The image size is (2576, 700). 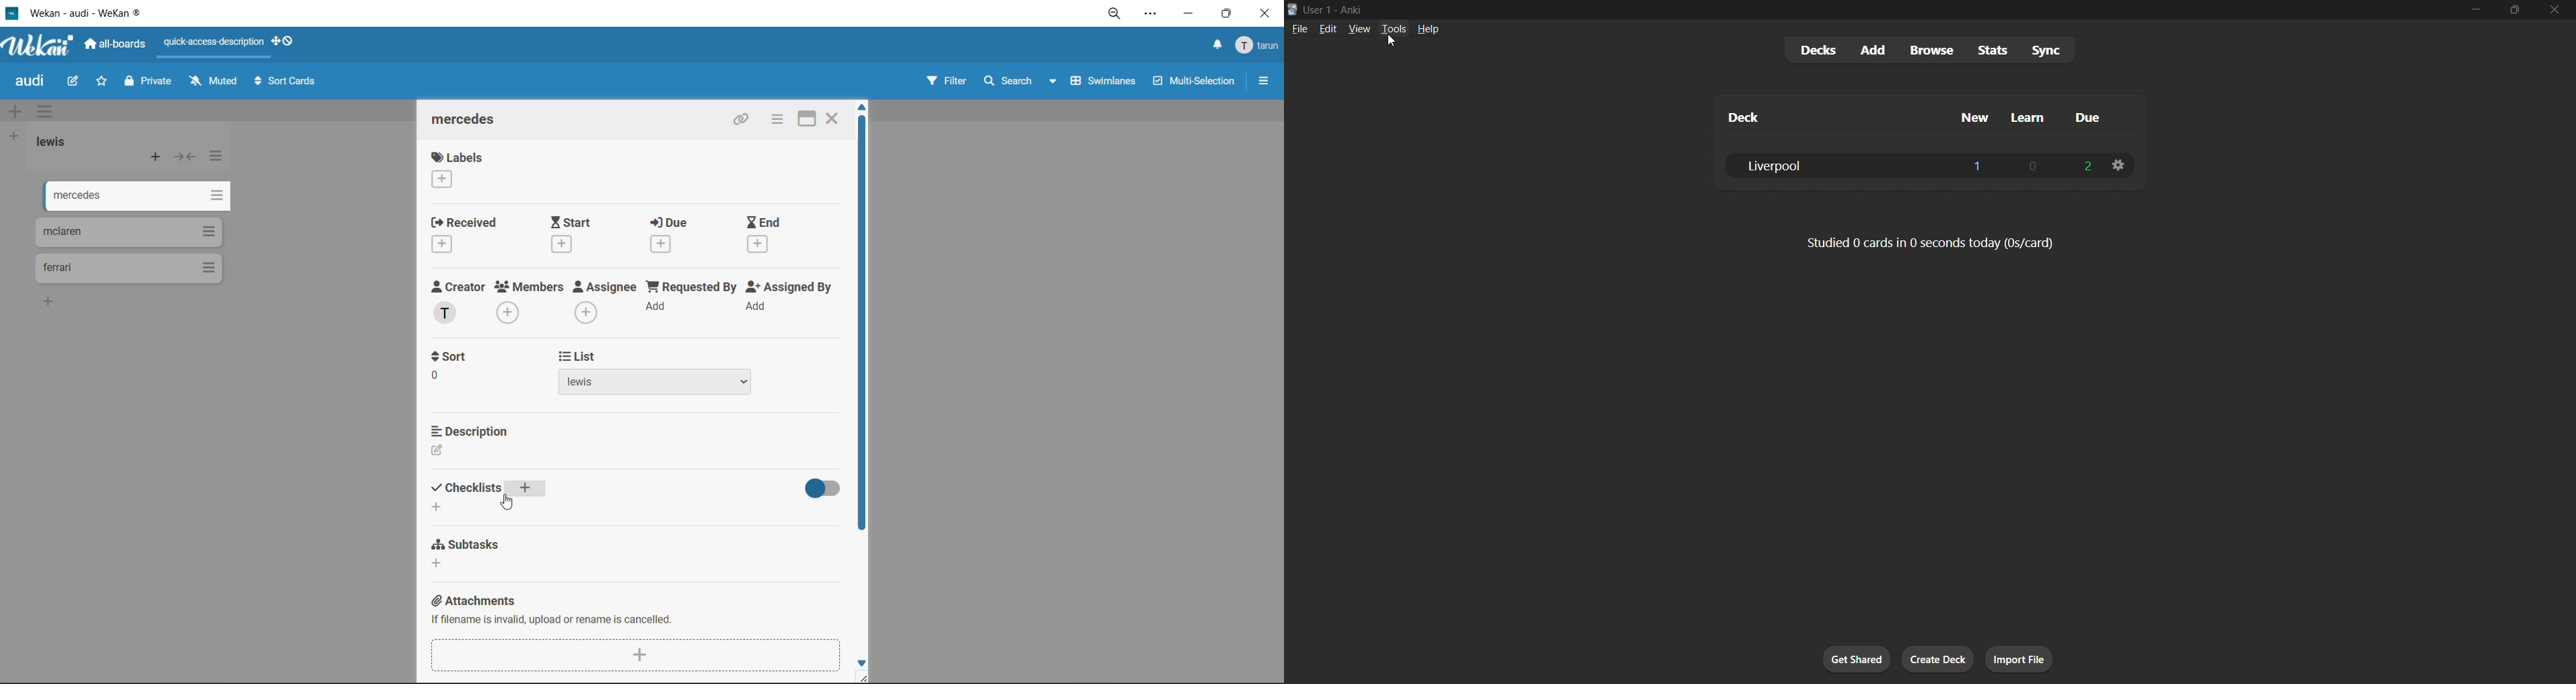 I want to click on multiselection, so click(x=1195, y=84).